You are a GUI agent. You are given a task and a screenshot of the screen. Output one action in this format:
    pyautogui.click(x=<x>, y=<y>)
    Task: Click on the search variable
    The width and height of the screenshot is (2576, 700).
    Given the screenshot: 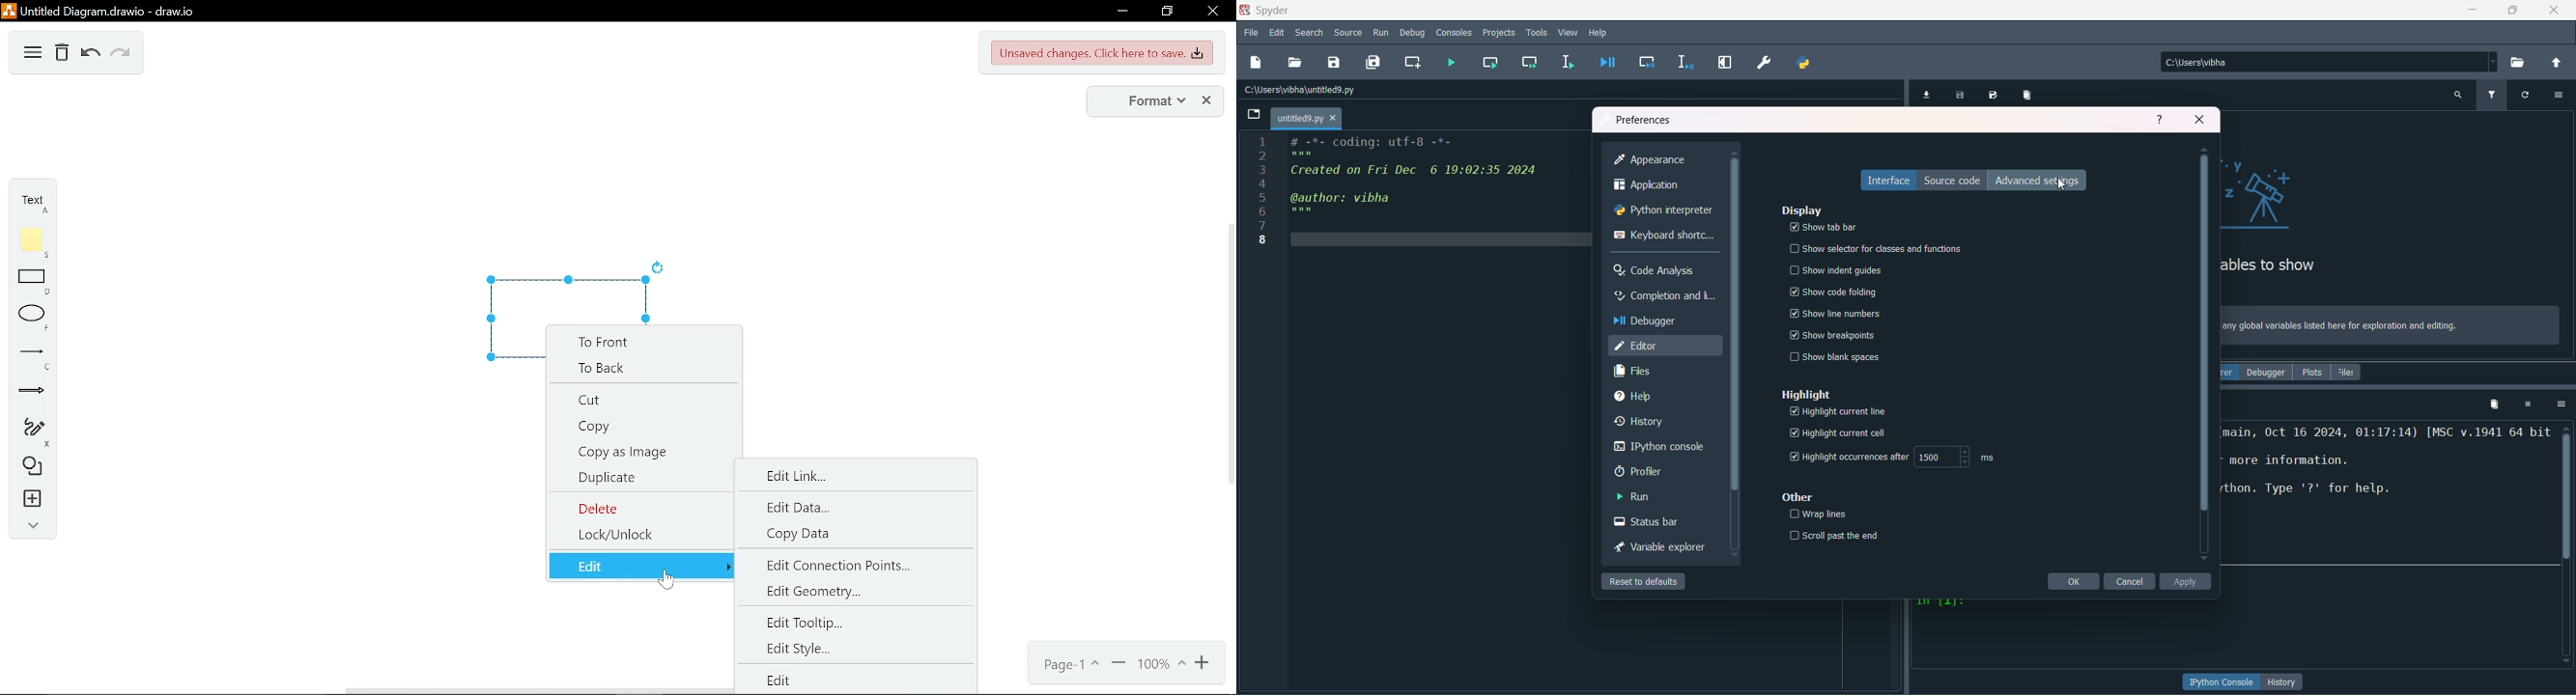 What is the action you would take?
    pyautogui.click(x=2459, y=94)
    